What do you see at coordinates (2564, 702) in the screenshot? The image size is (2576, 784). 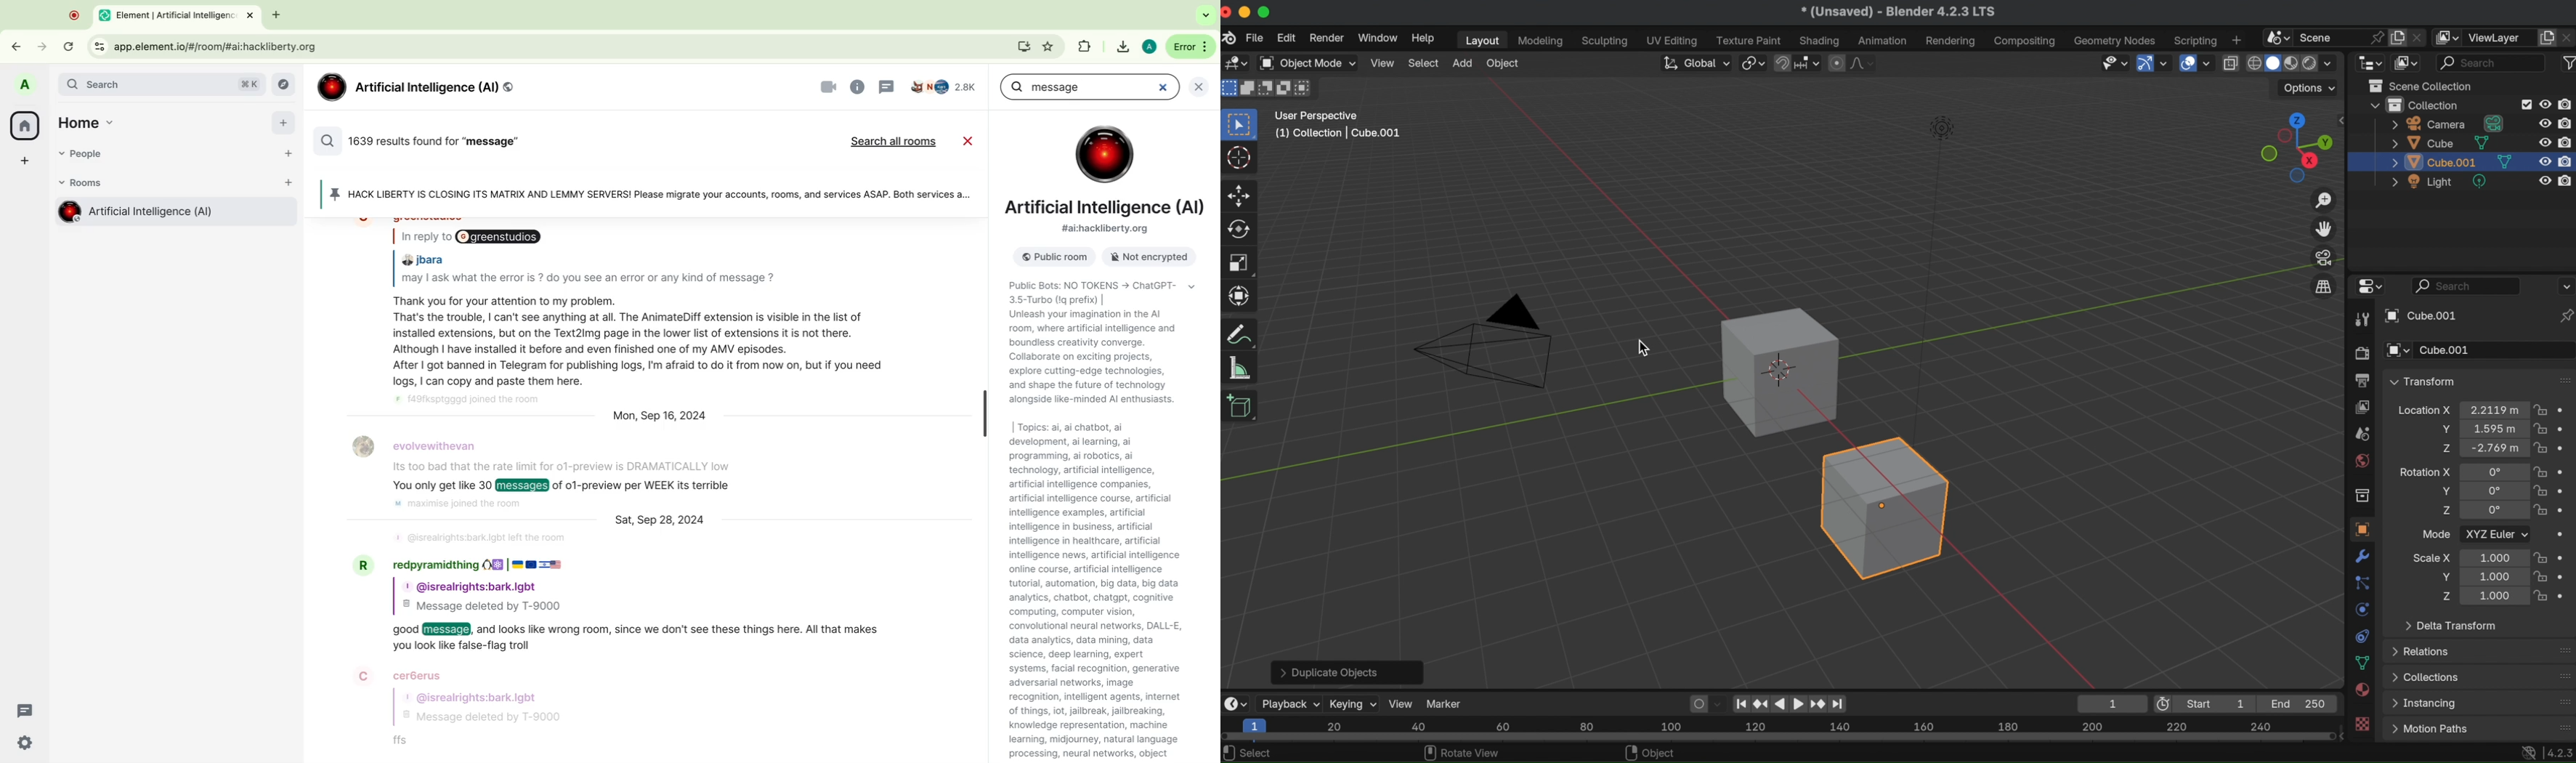 I see `drag handles` at bounding box center [2564, 702].